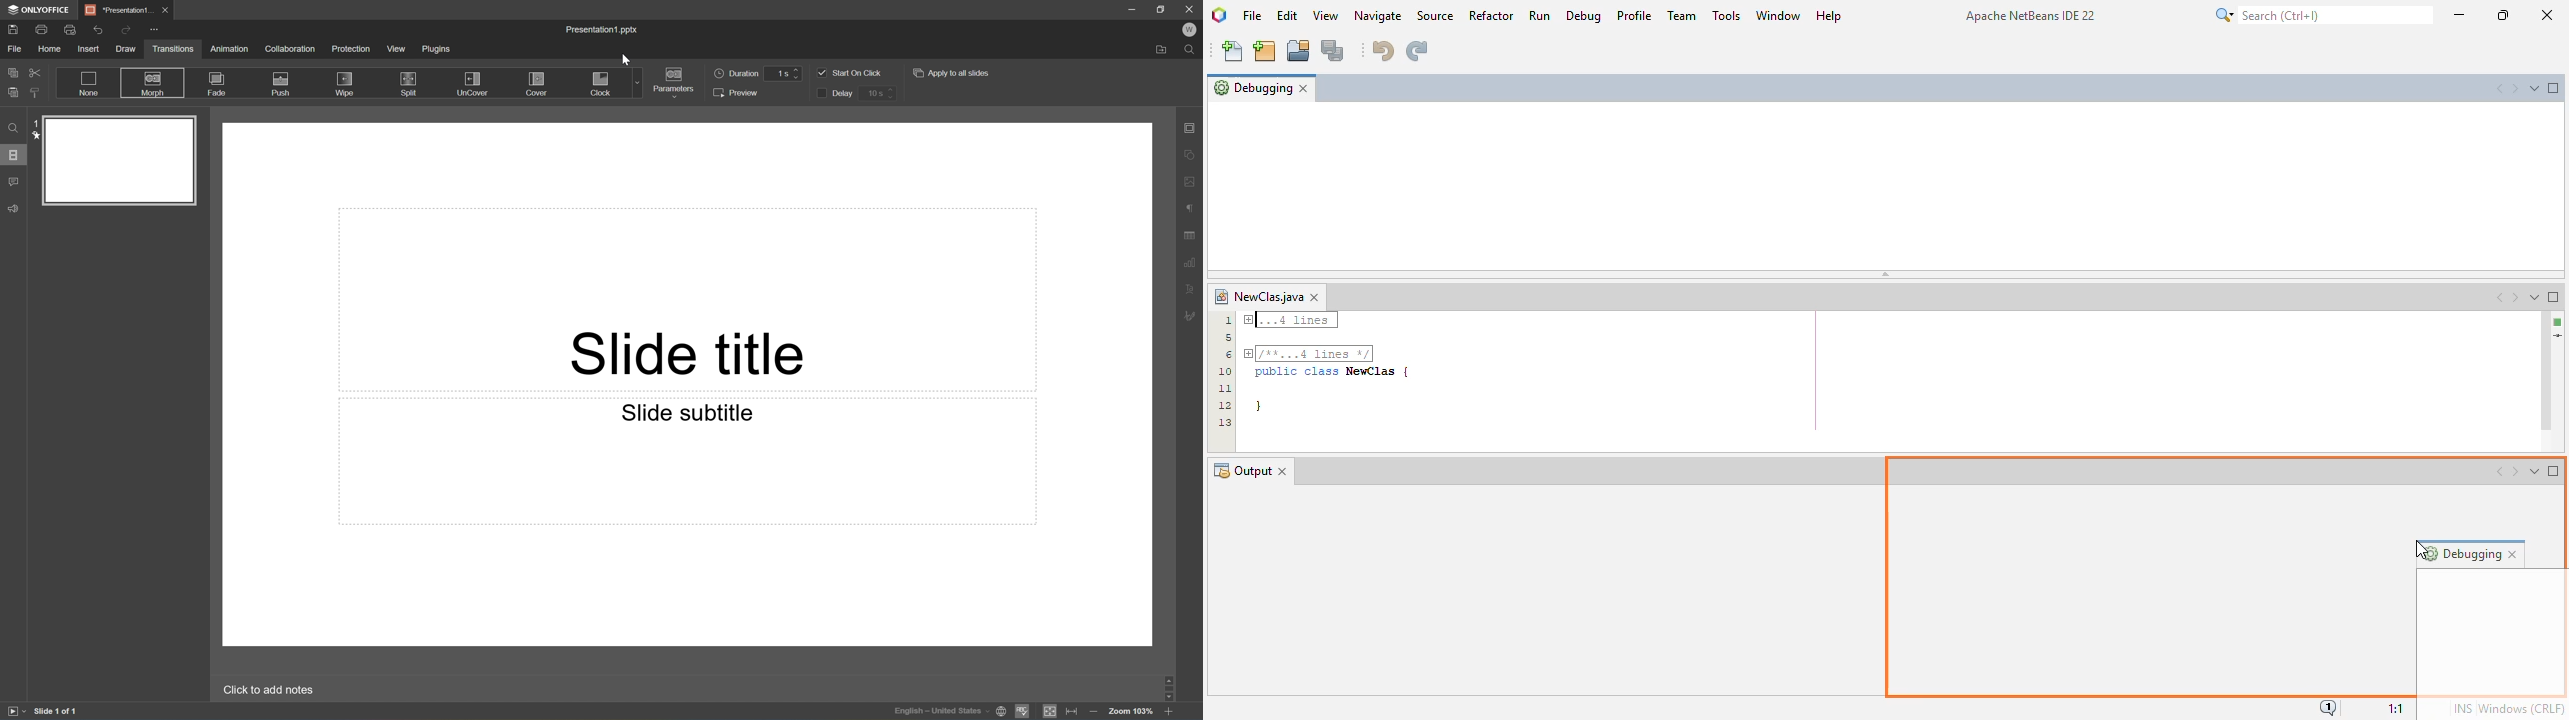  Describe the element at coordinates (15, 155) in the screenshot. I see `Slides` at that location.